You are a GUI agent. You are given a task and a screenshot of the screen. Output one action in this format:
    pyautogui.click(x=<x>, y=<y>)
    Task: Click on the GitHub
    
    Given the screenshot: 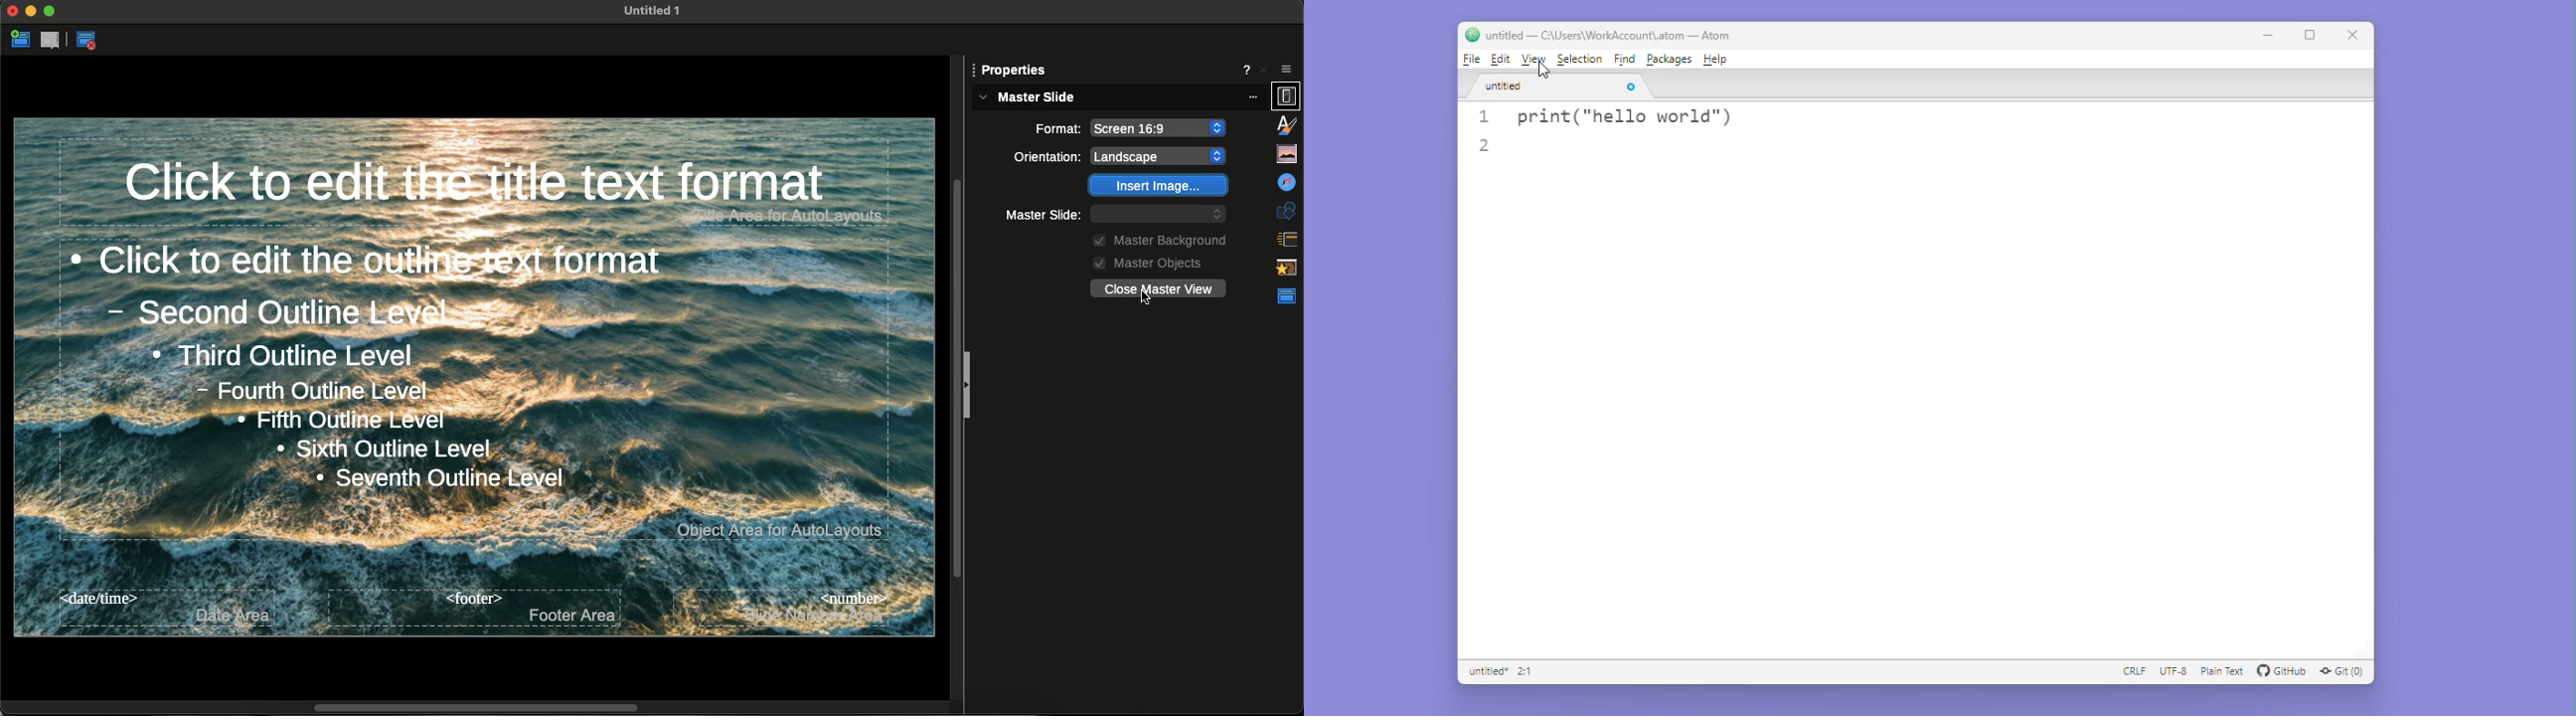 What is the action you would take?
    pyautogui.click(x=2282, y=672)
    